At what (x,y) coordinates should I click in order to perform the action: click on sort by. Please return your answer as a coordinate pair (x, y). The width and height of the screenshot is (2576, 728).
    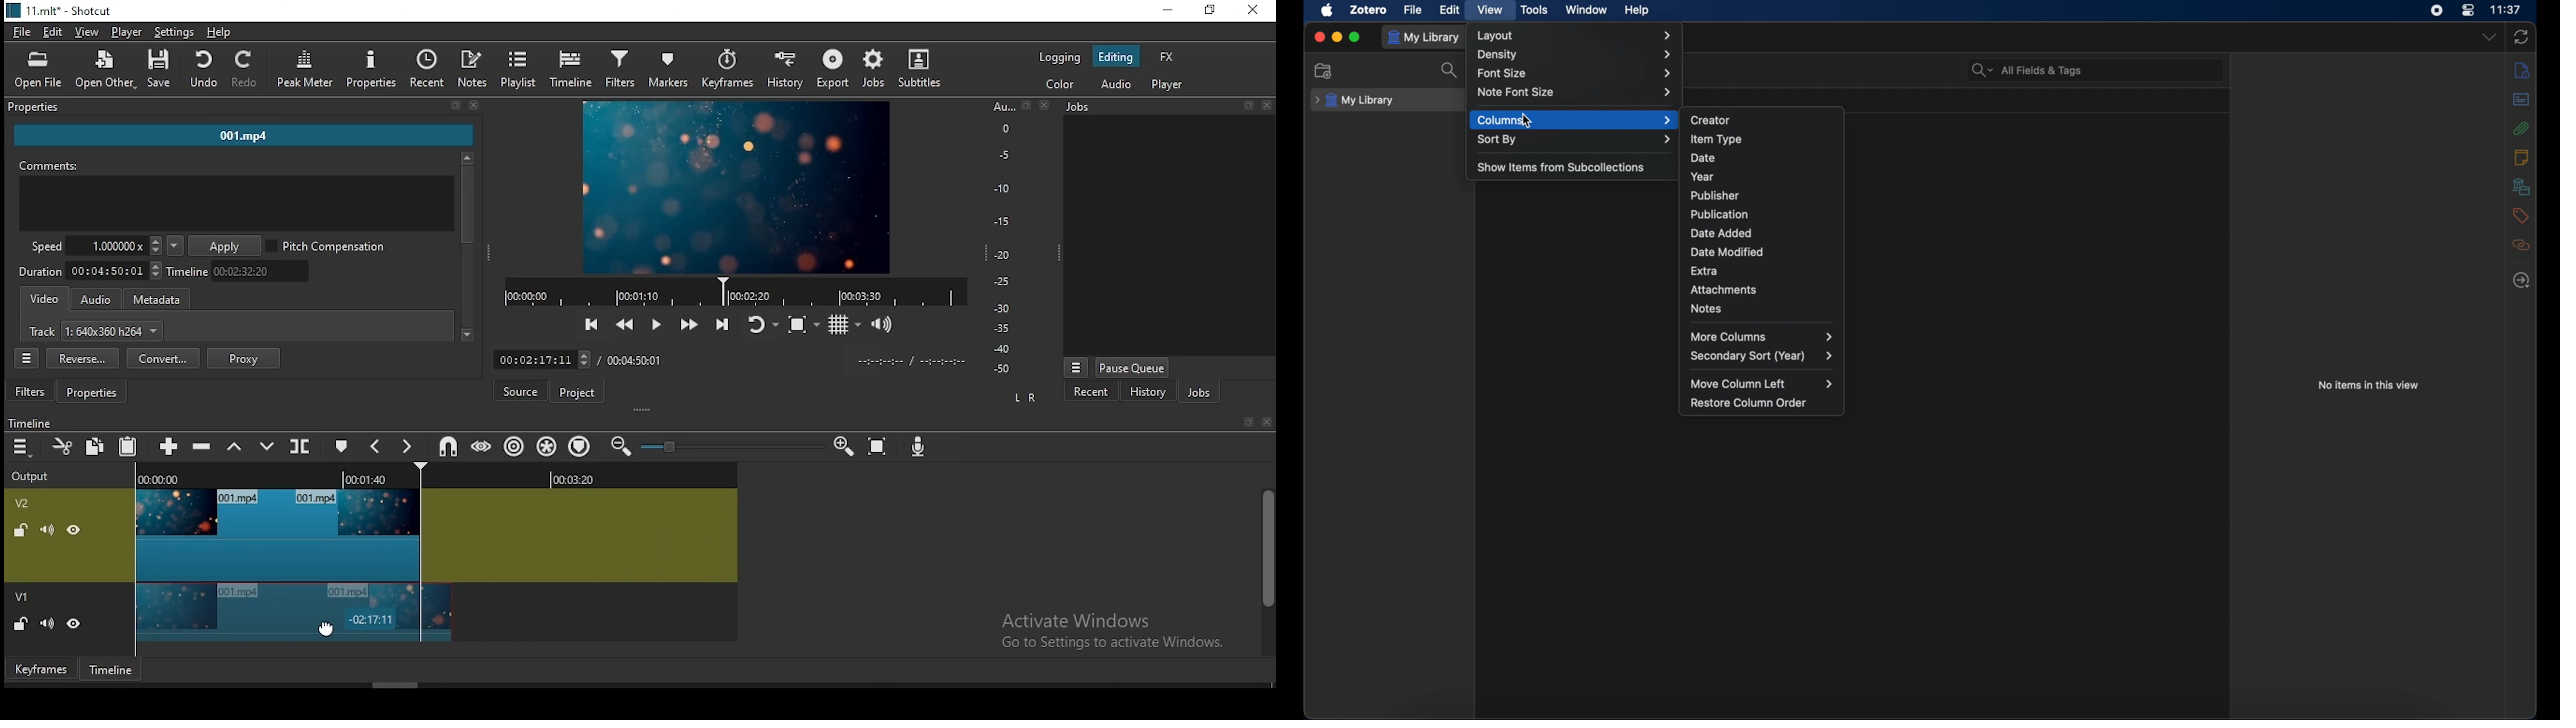
    Looking at the image, I should click on (1573, 139).